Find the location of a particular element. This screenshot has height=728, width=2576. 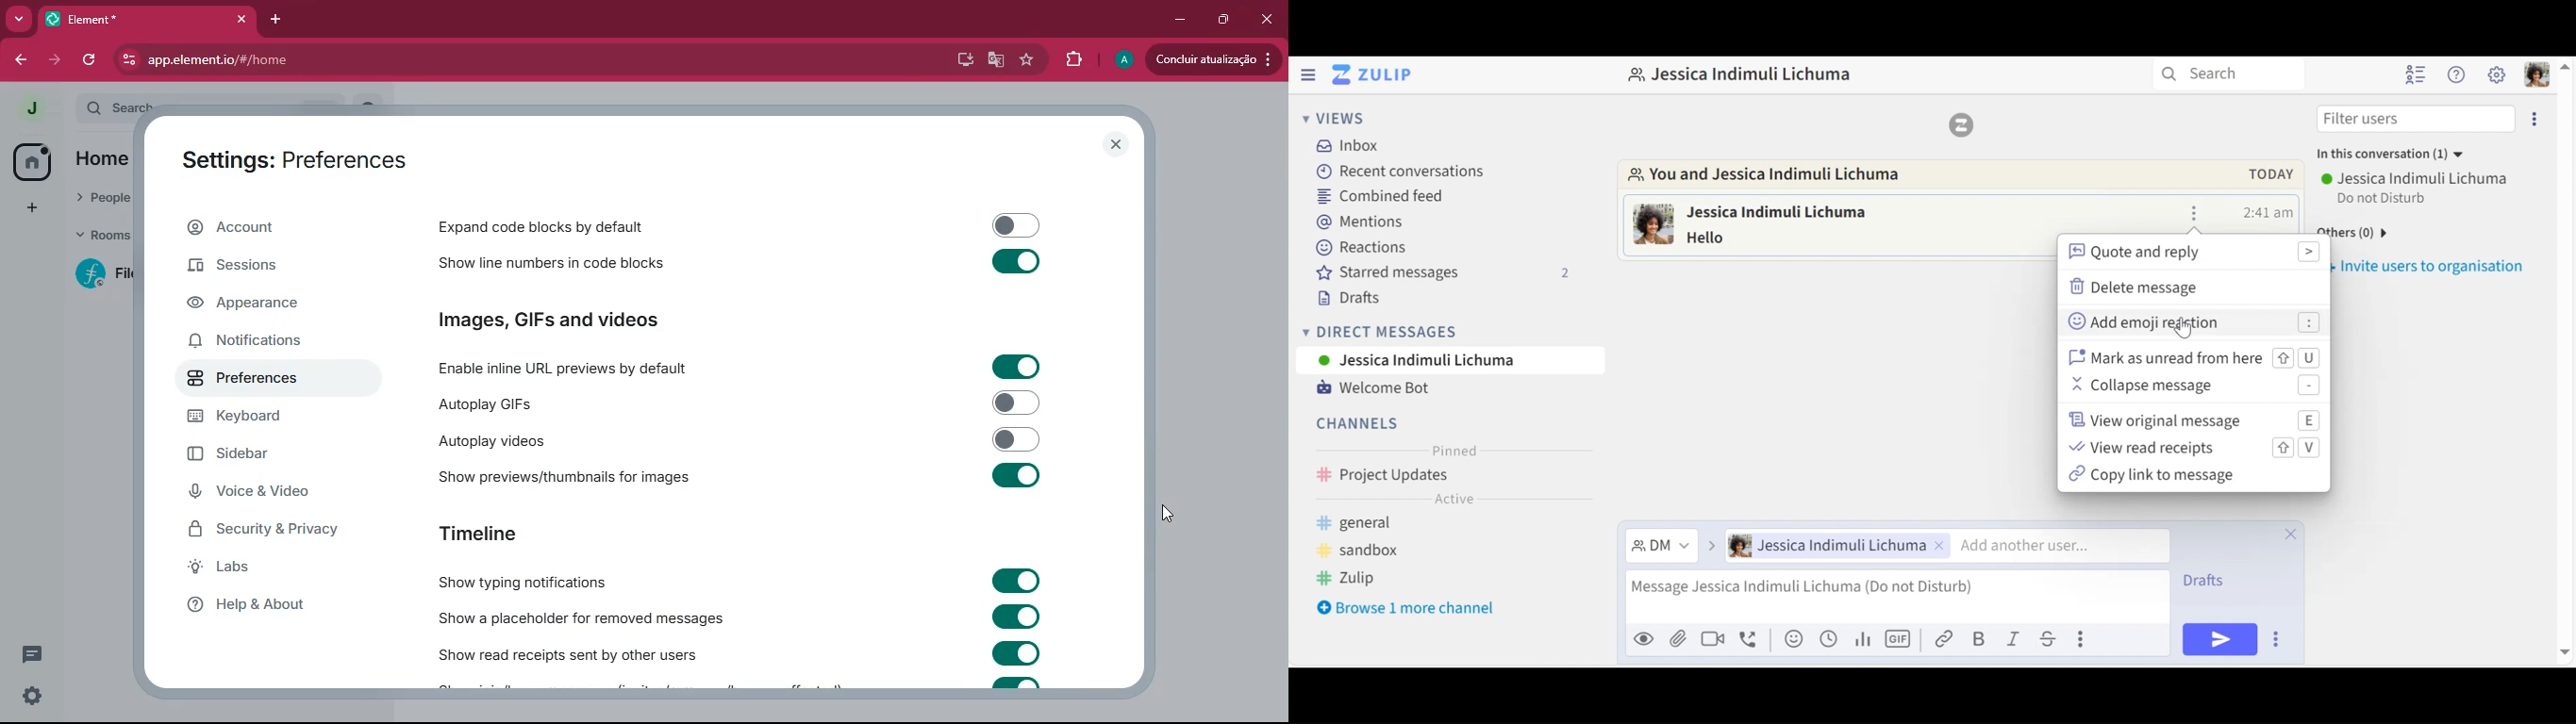

user name is located at coordinates (1796, 210).